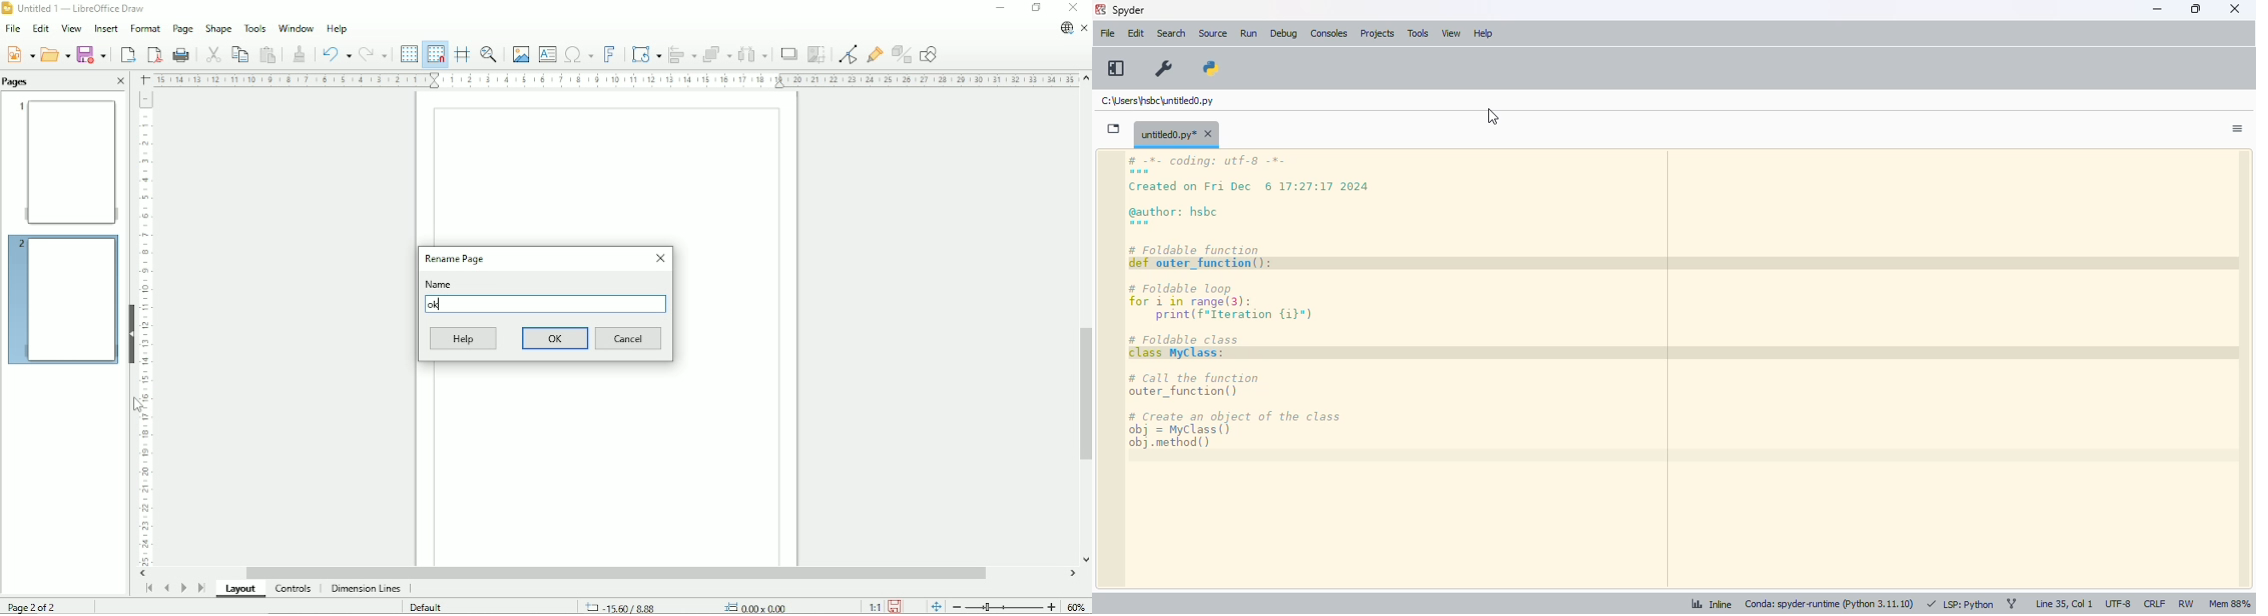  I want to click on Shadow, so click(788, 54).